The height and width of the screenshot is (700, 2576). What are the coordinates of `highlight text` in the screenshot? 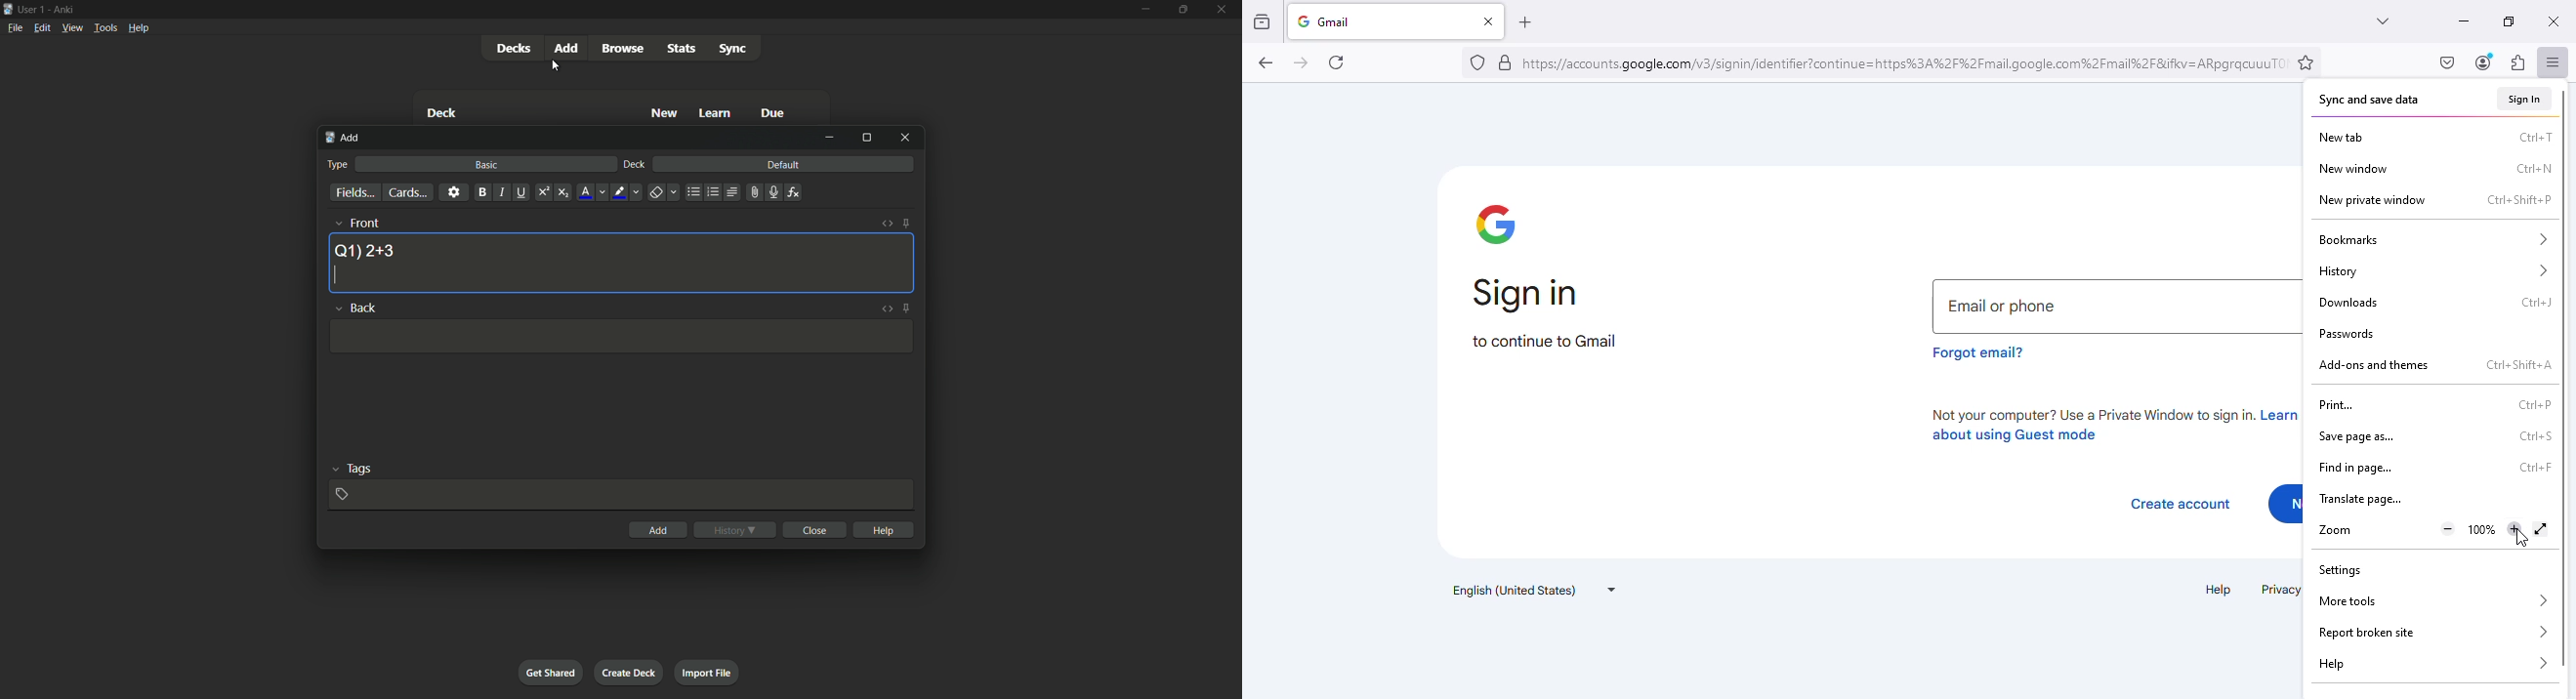 It's located at (618, 193).